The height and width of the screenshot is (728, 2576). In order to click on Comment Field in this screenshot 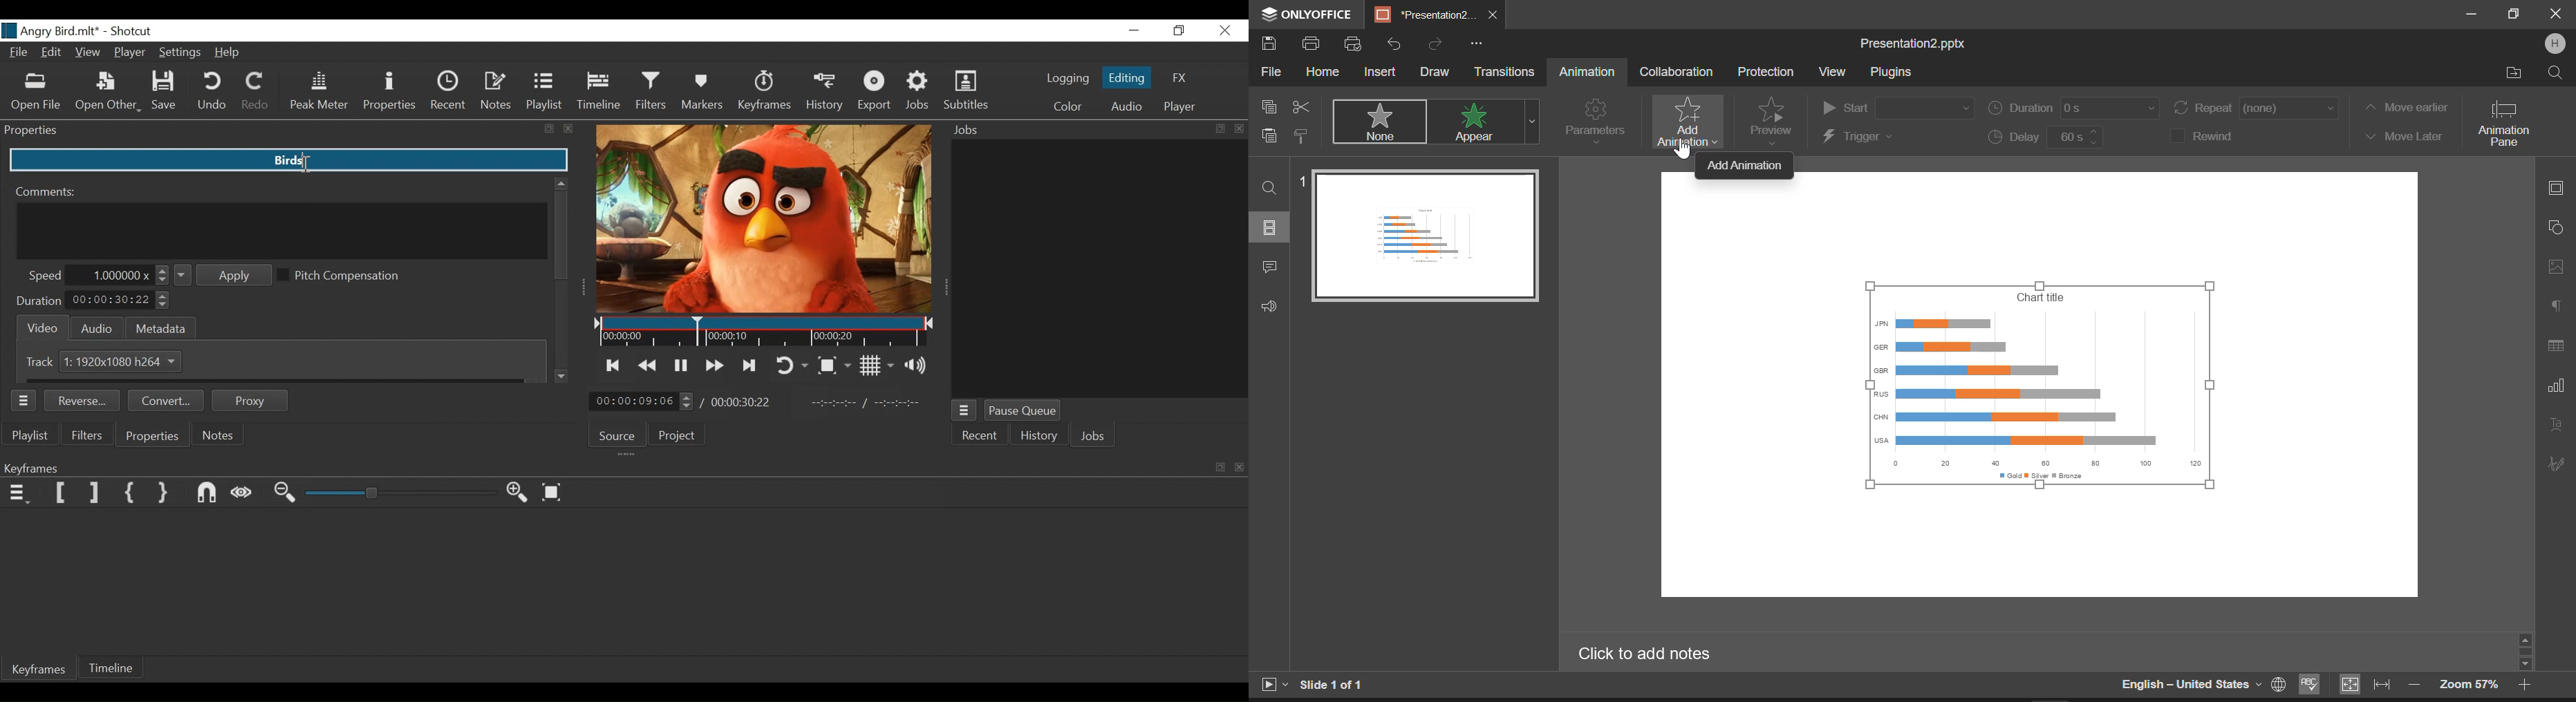, I will do `click(283, 231)`.